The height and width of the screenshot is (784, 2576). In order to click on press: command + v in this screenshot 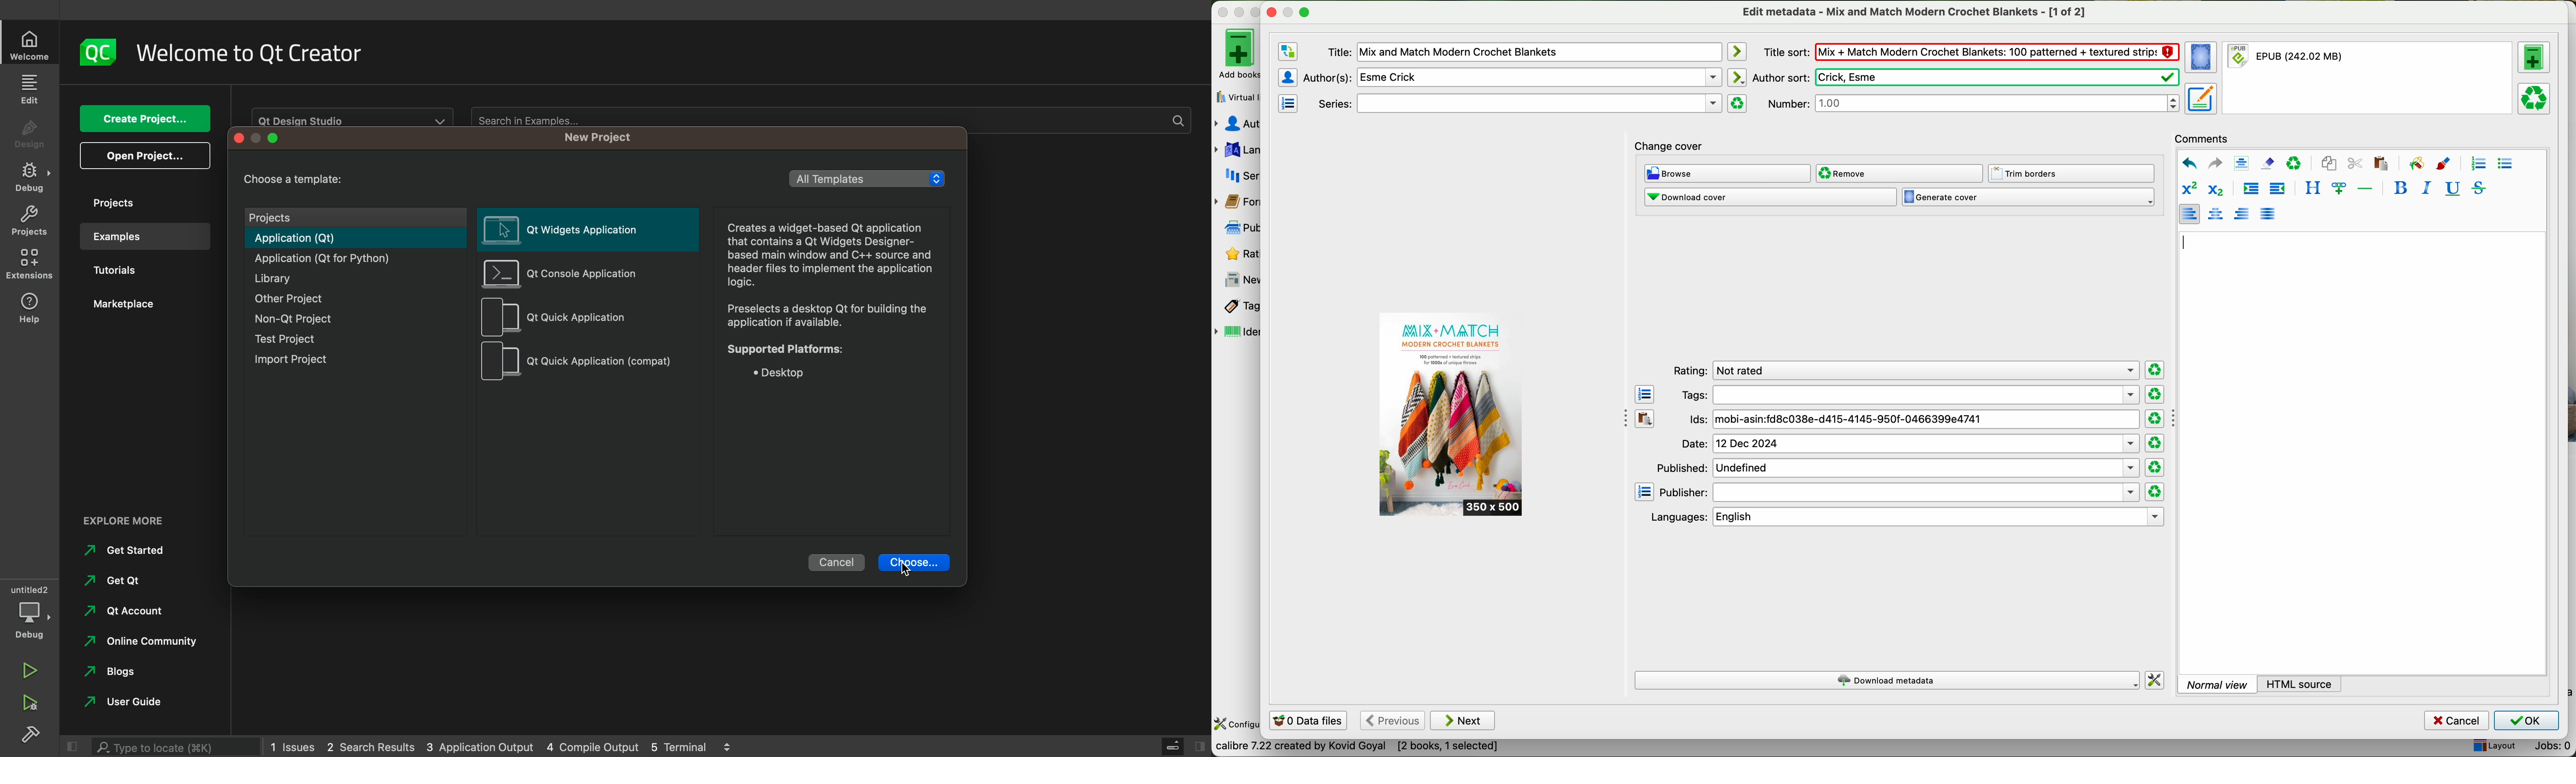, I will do `click(2201, 243)`.